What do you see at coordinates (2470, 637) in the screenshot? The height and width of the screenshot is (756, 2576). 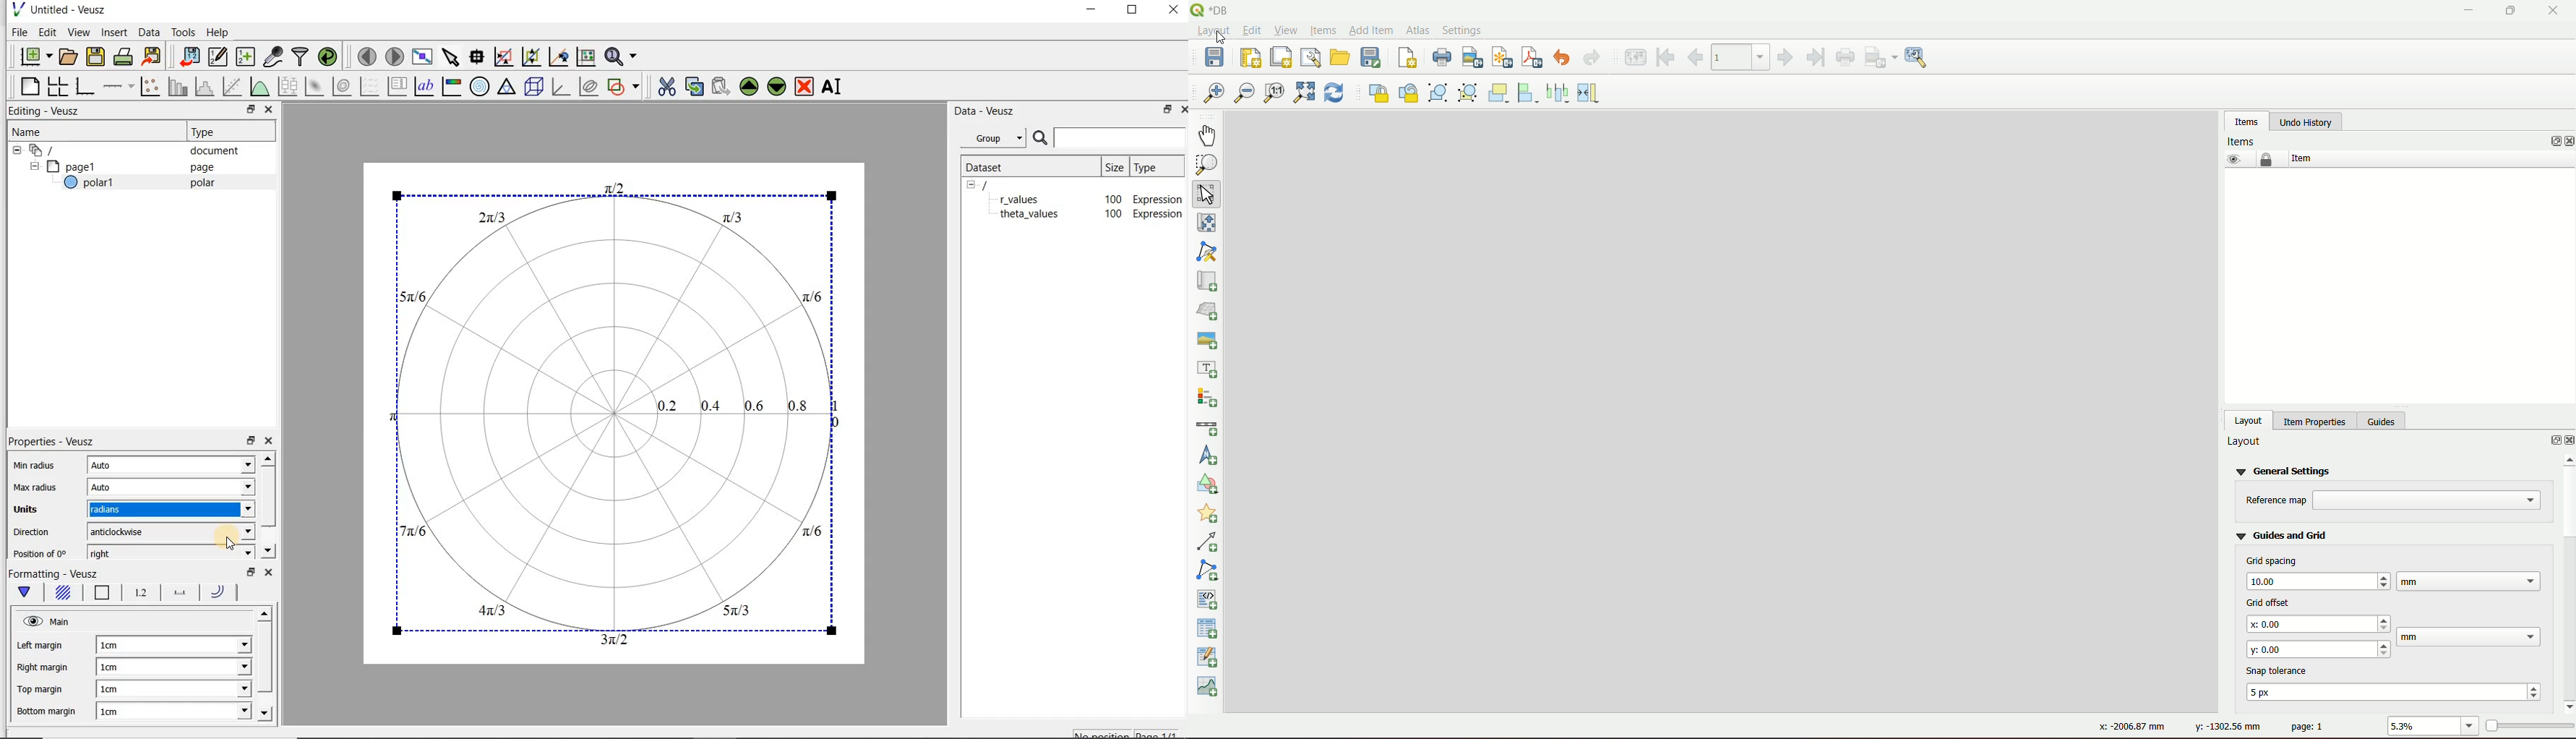 I see `text box` at bounding box center [2470, 637].